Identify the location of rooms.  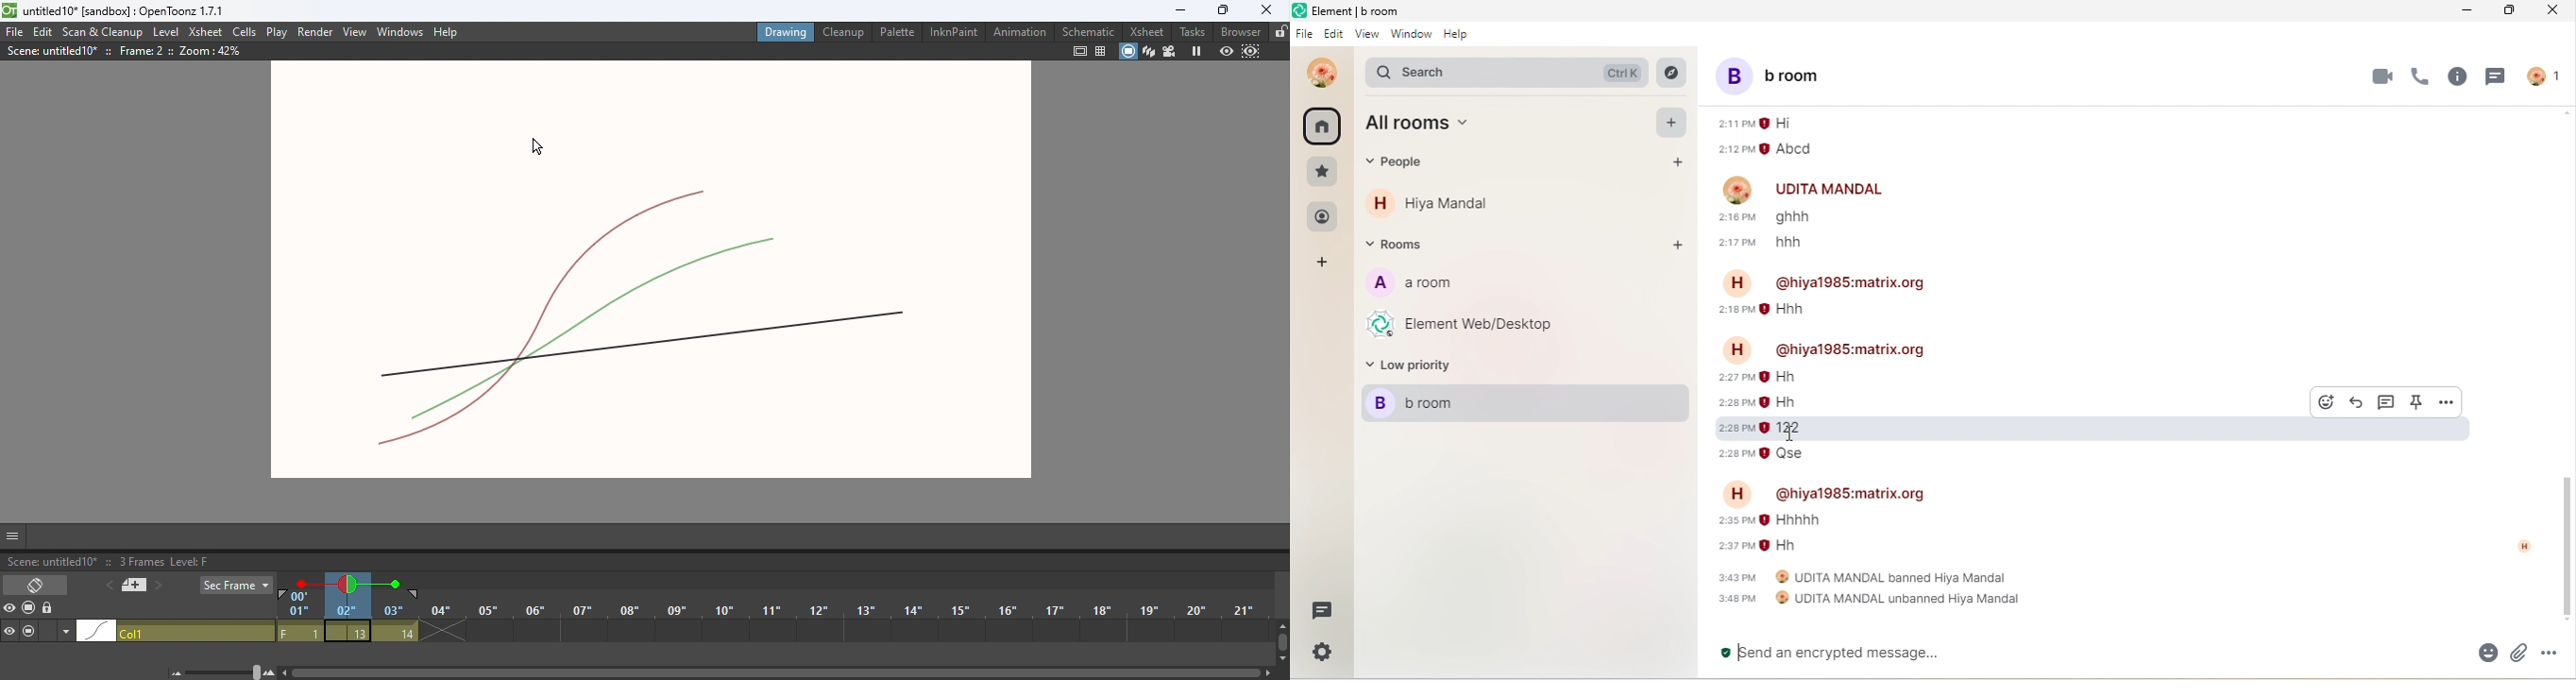
(1402, 247).